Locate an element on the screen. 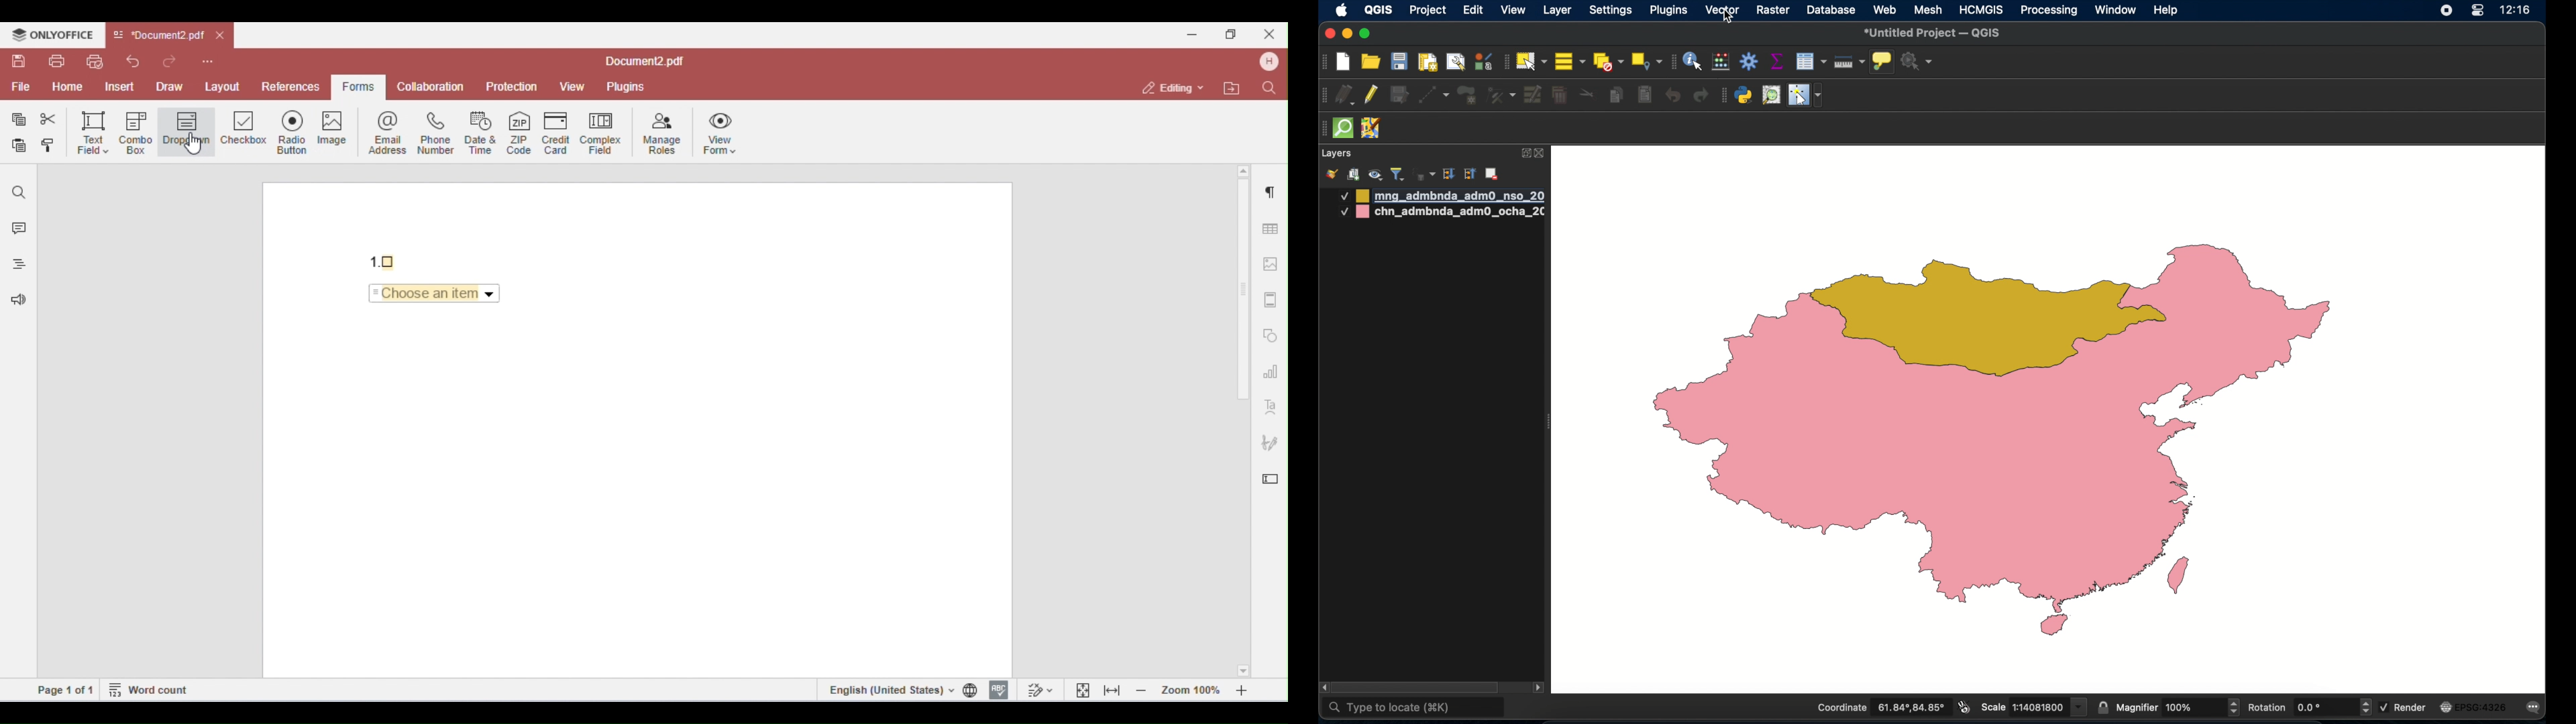 Image resolution: width=2576 pixels, height=728 pixels. apple icon is located at coordinates (1342, 10).